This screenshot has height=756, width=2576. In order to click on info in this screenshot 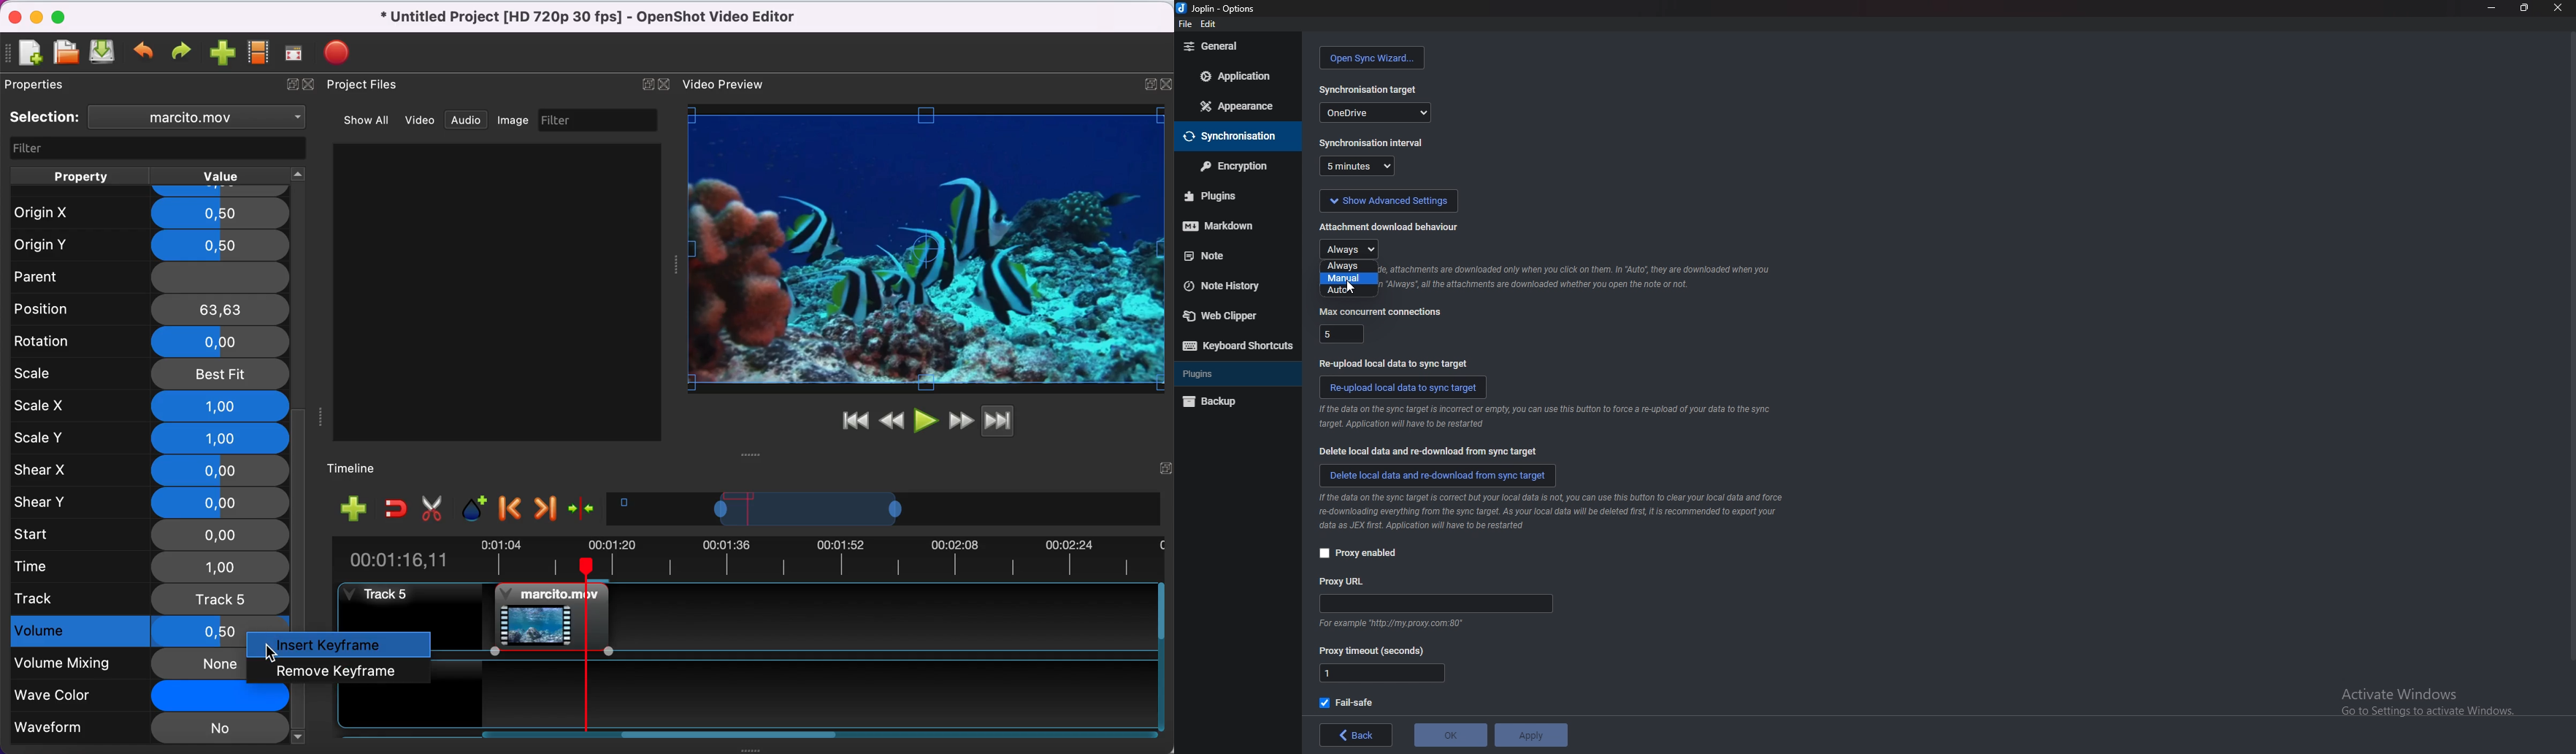, I will do `click(1552, 514)`.